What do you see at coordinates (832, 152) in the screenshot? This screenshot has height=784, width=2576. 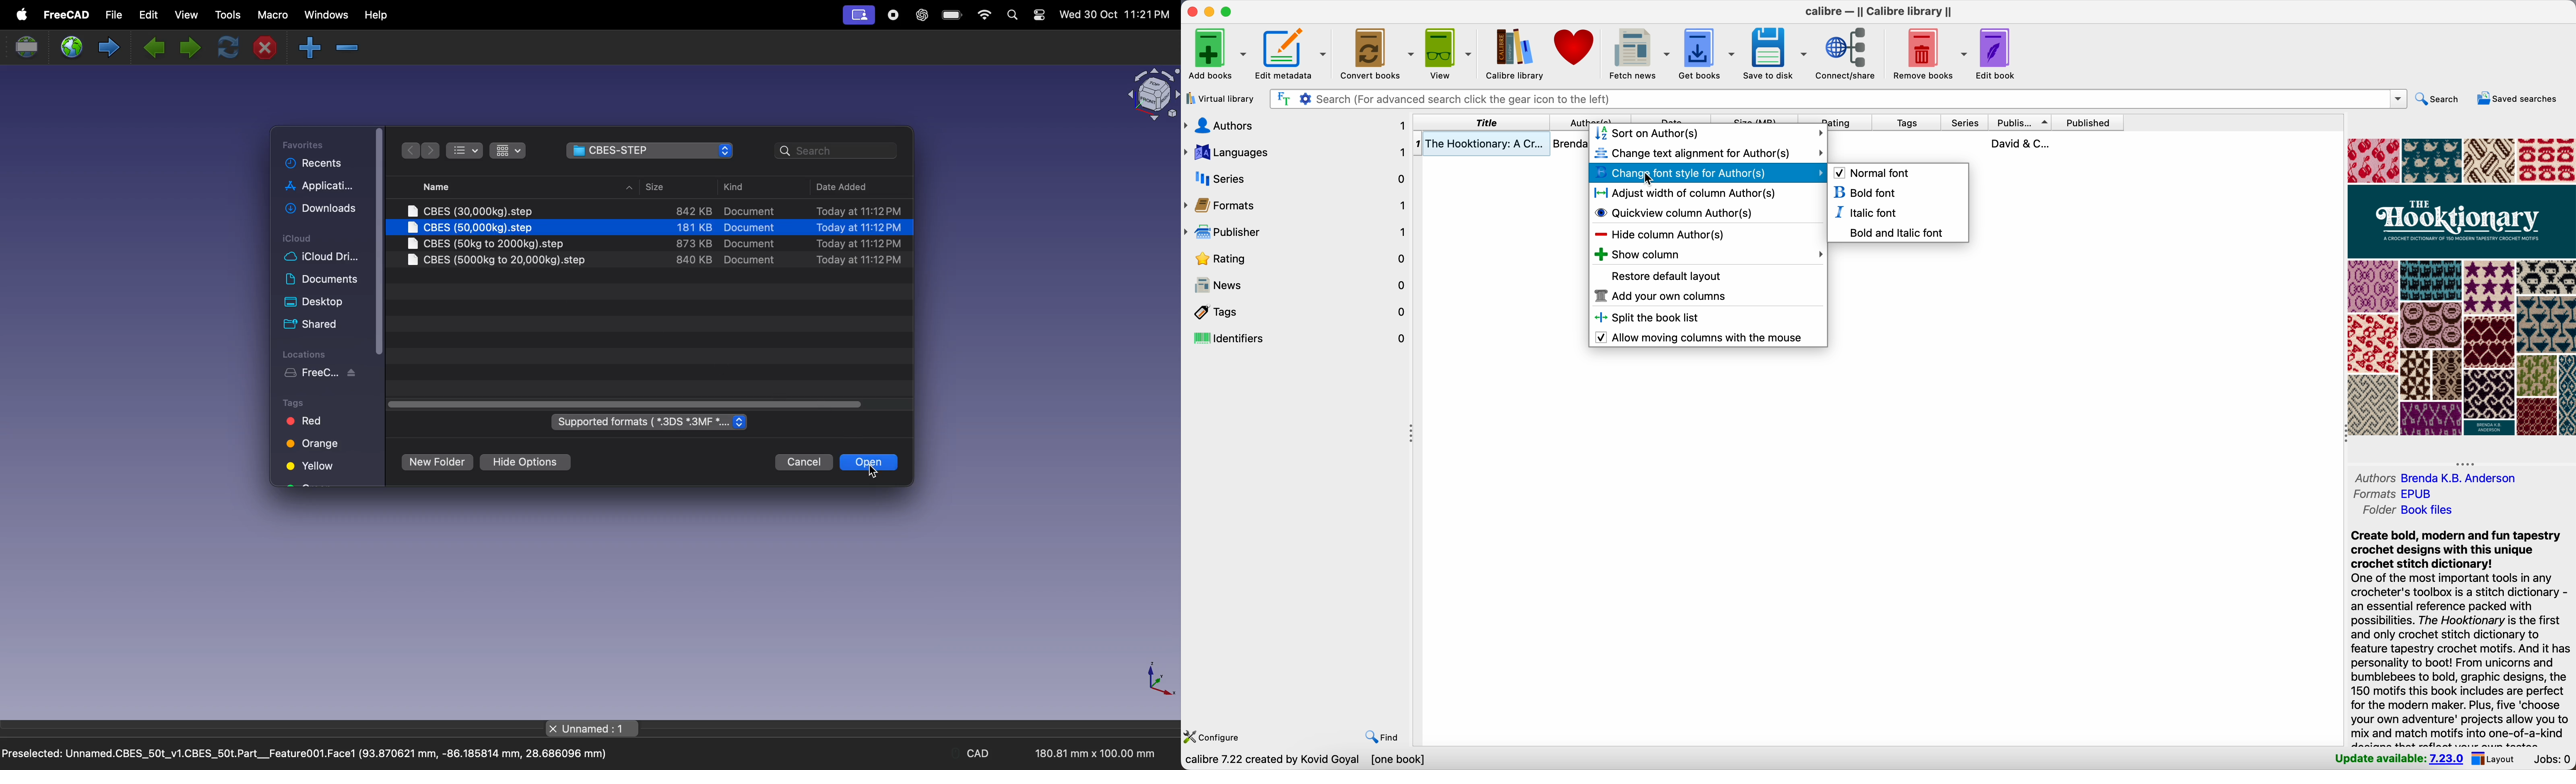 I see `search bar` at bounding box center [832, 152].